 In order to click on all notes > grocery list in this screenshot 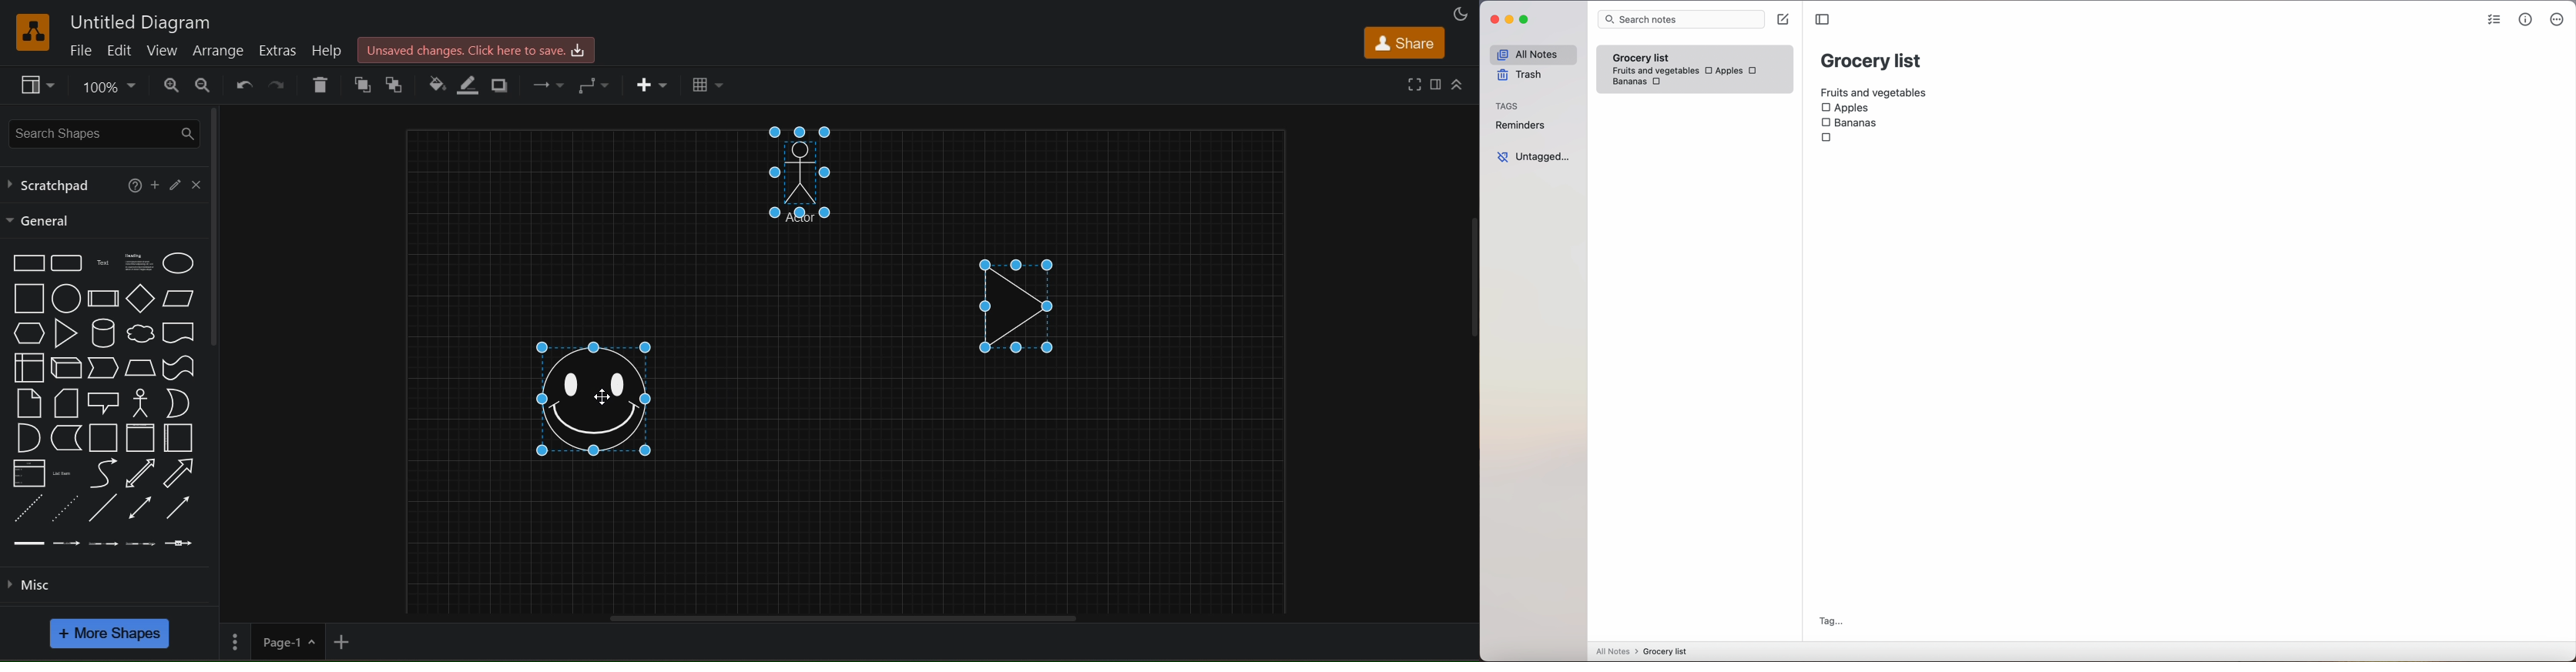, I will do `click(1645, 652)`.